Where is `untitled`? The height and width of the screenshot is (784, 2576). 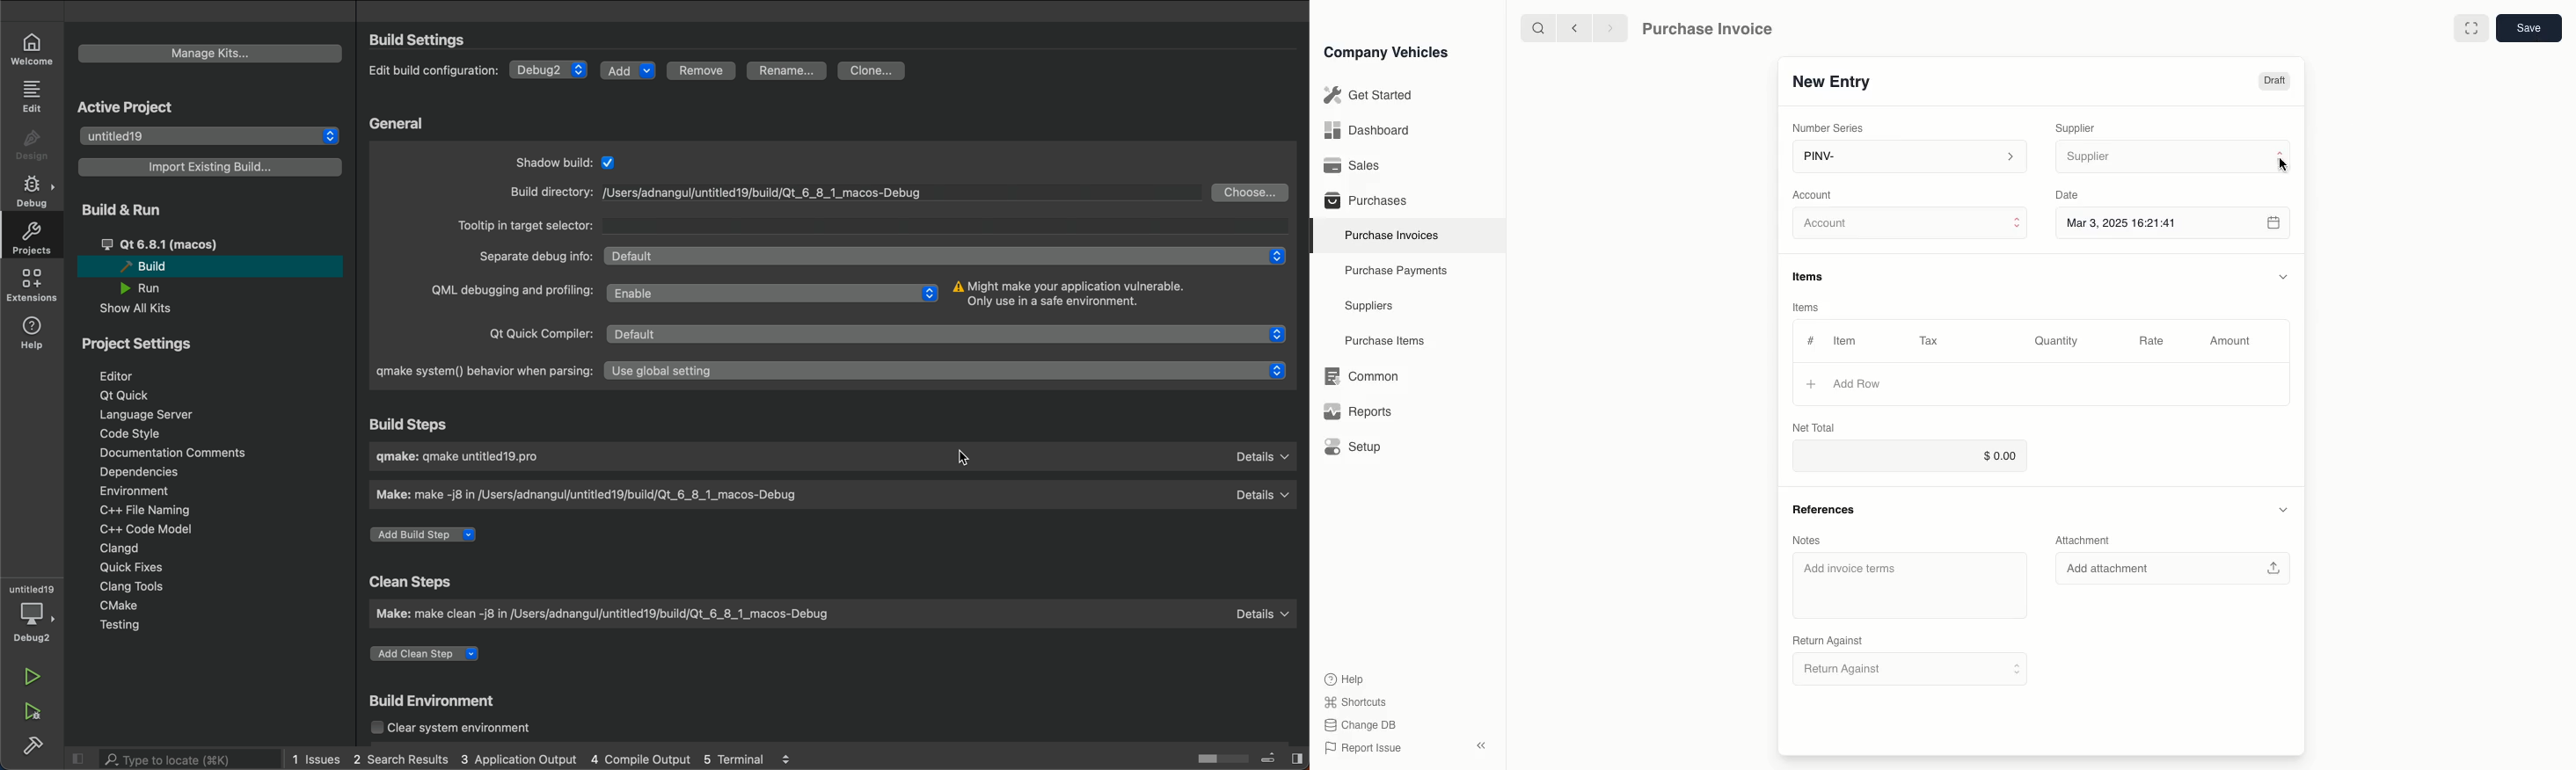 untitled is located at coordinates (32, 589).